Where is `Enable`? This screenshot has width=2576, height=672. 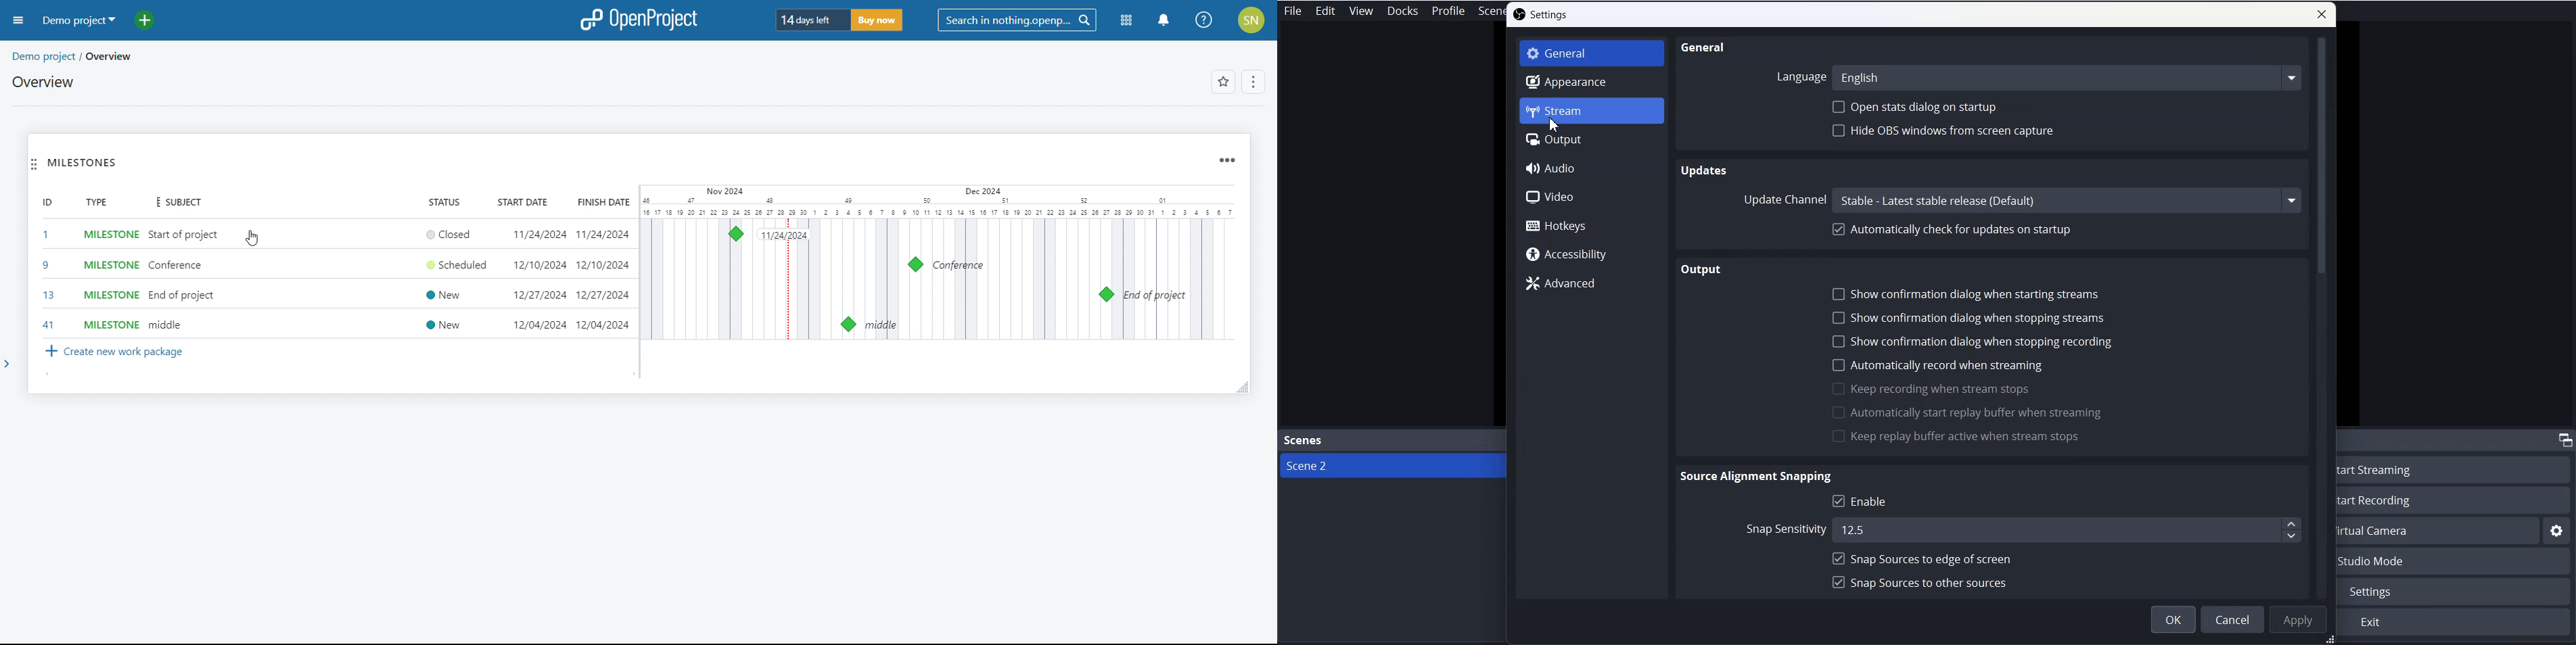 Enable is located at coordinates (1866, 501).